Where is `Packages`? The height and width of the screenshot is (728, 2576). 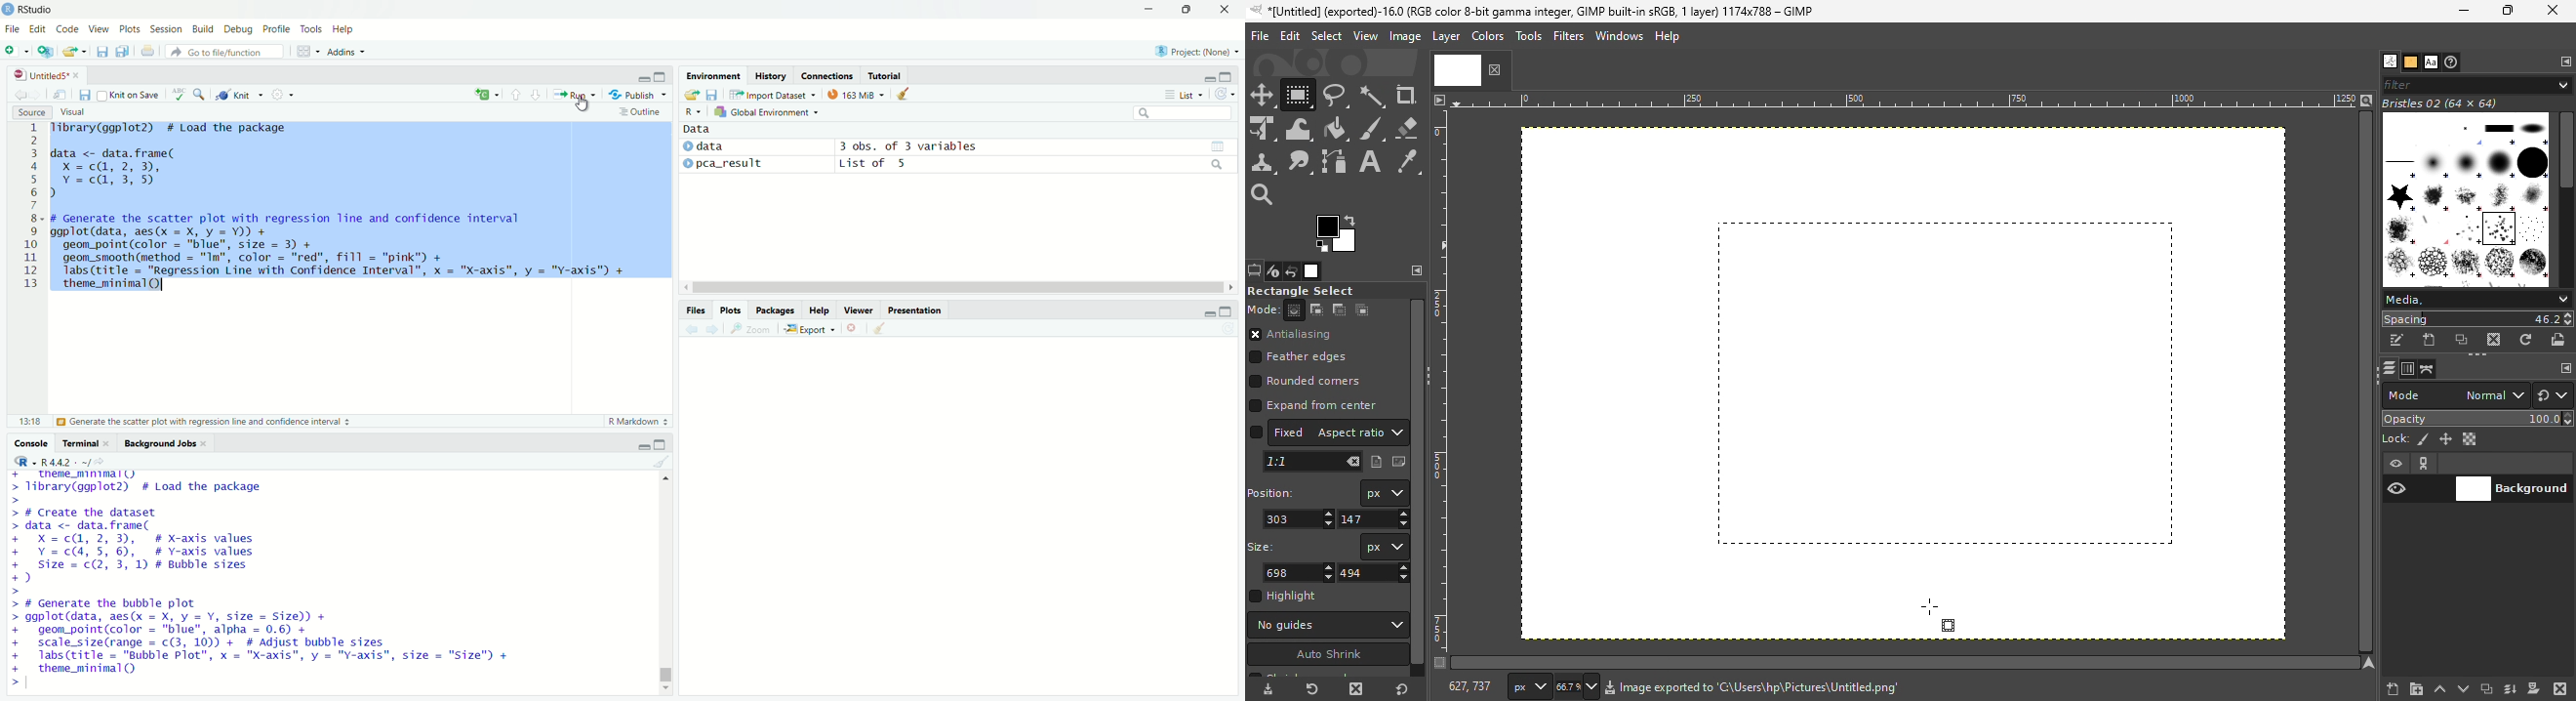
Packages is located at coordinates (774, 310).